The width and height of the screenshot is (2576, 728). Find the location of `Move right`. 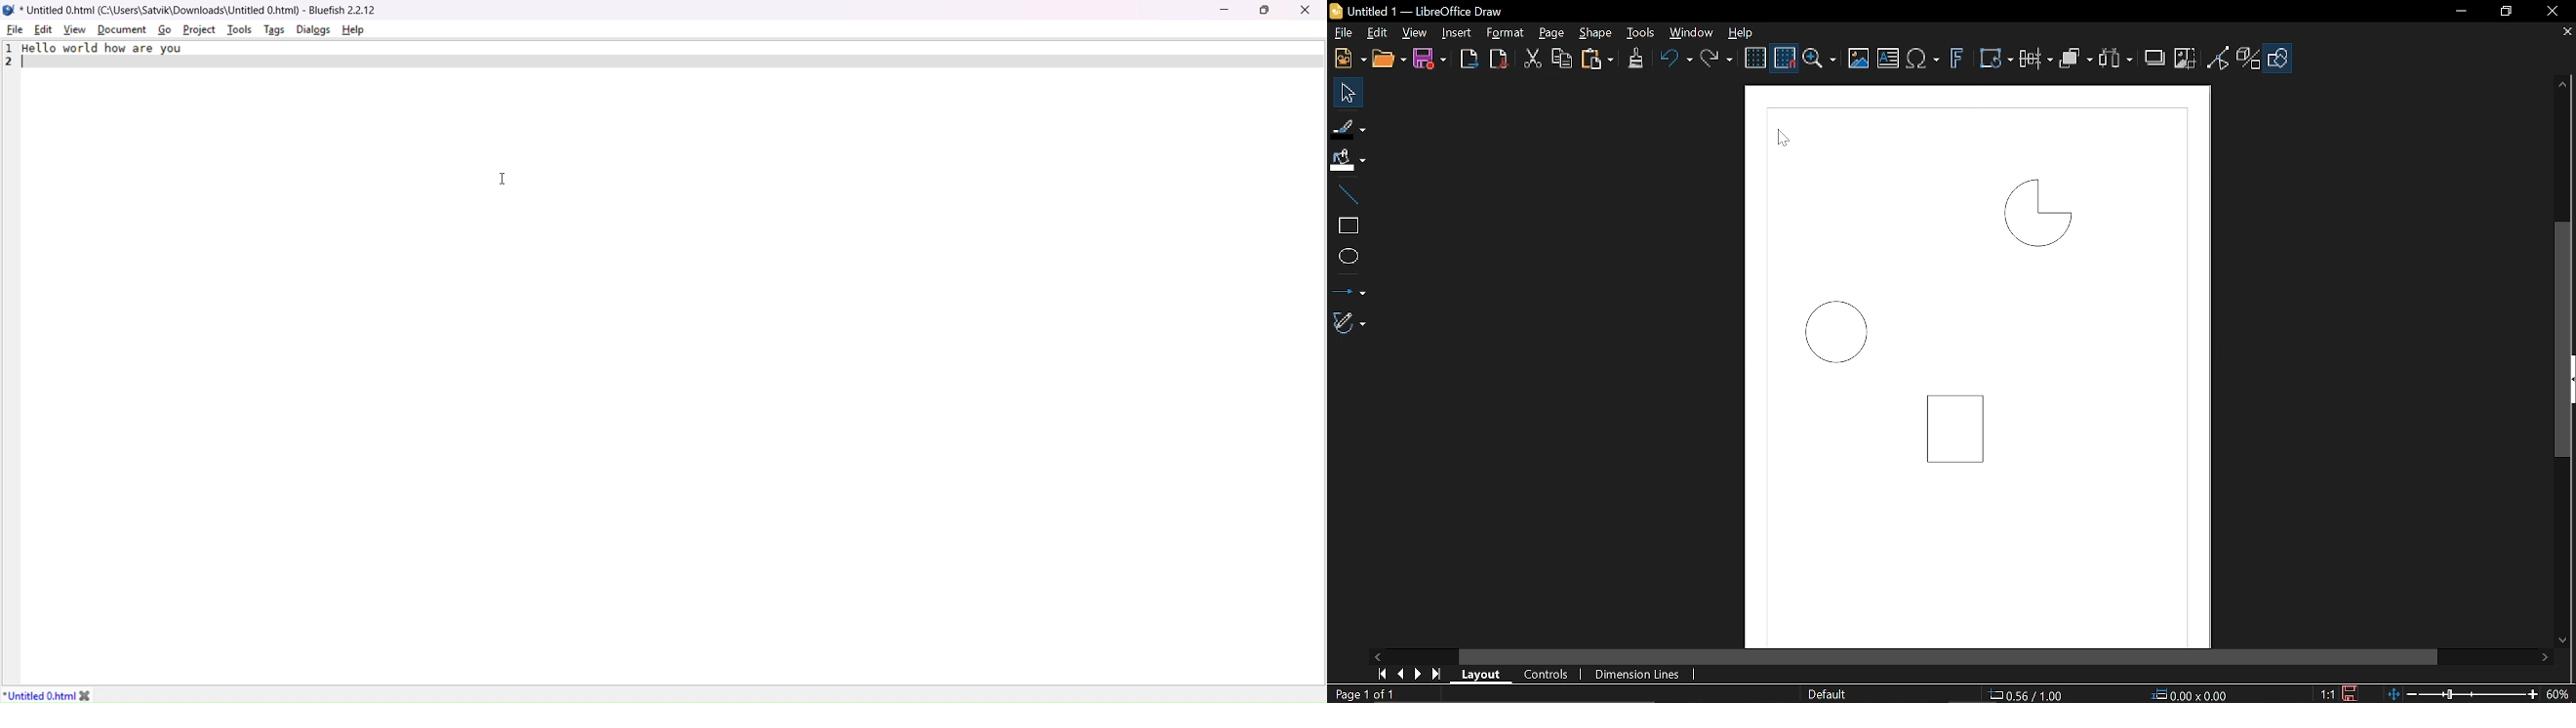

Move right is located at coordinates (2547, 659).